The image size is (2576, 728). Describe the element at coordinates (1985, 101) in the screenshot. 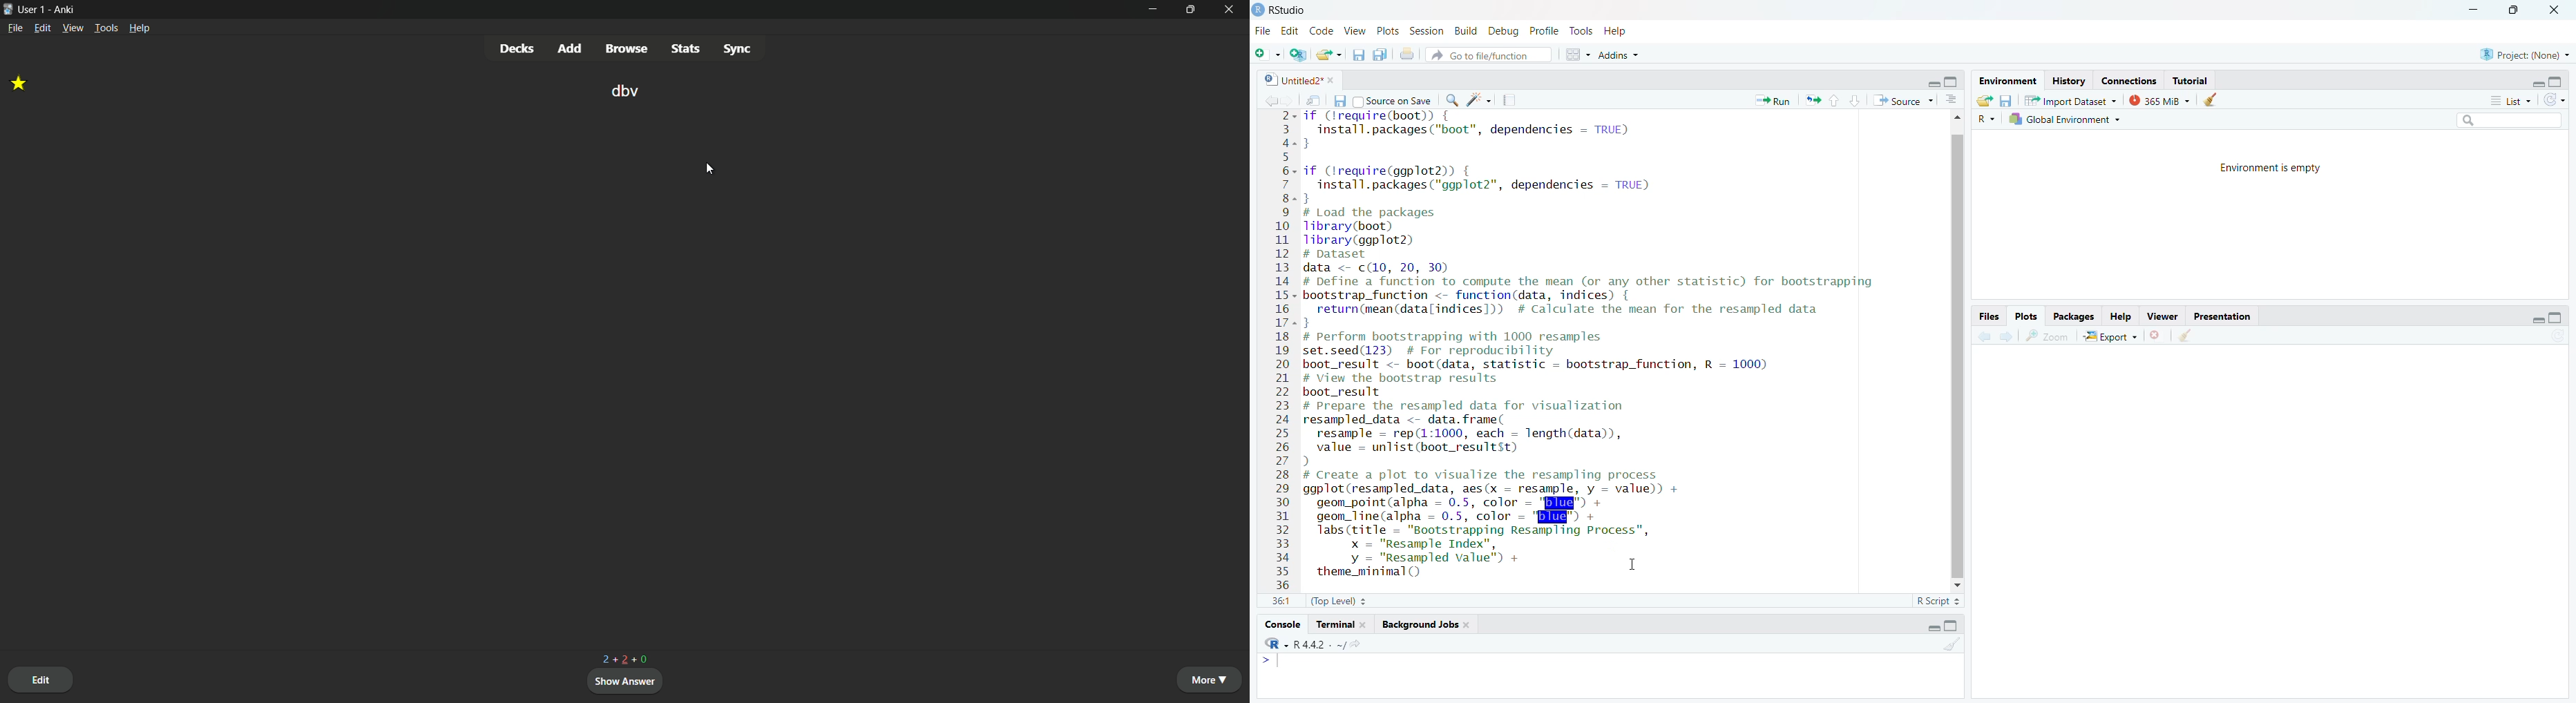

I see `load workspace` at that location.